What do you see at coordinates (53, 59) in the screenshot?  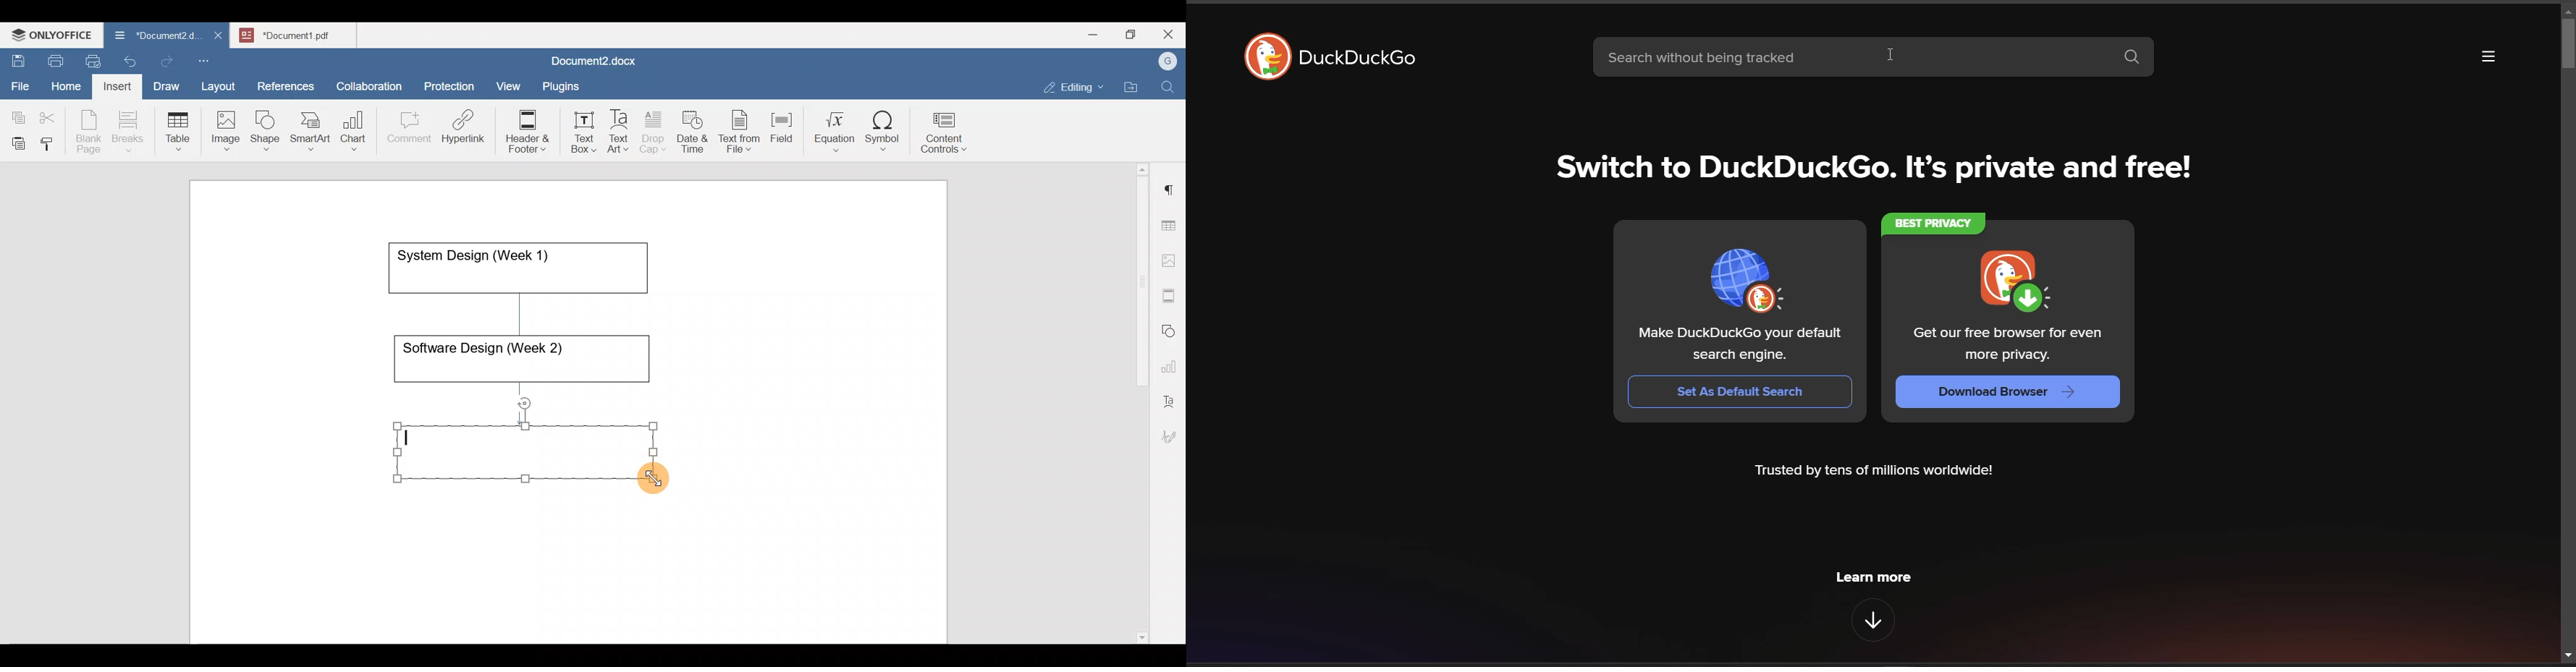 I see `Print file` at bounding box center [53, 59].